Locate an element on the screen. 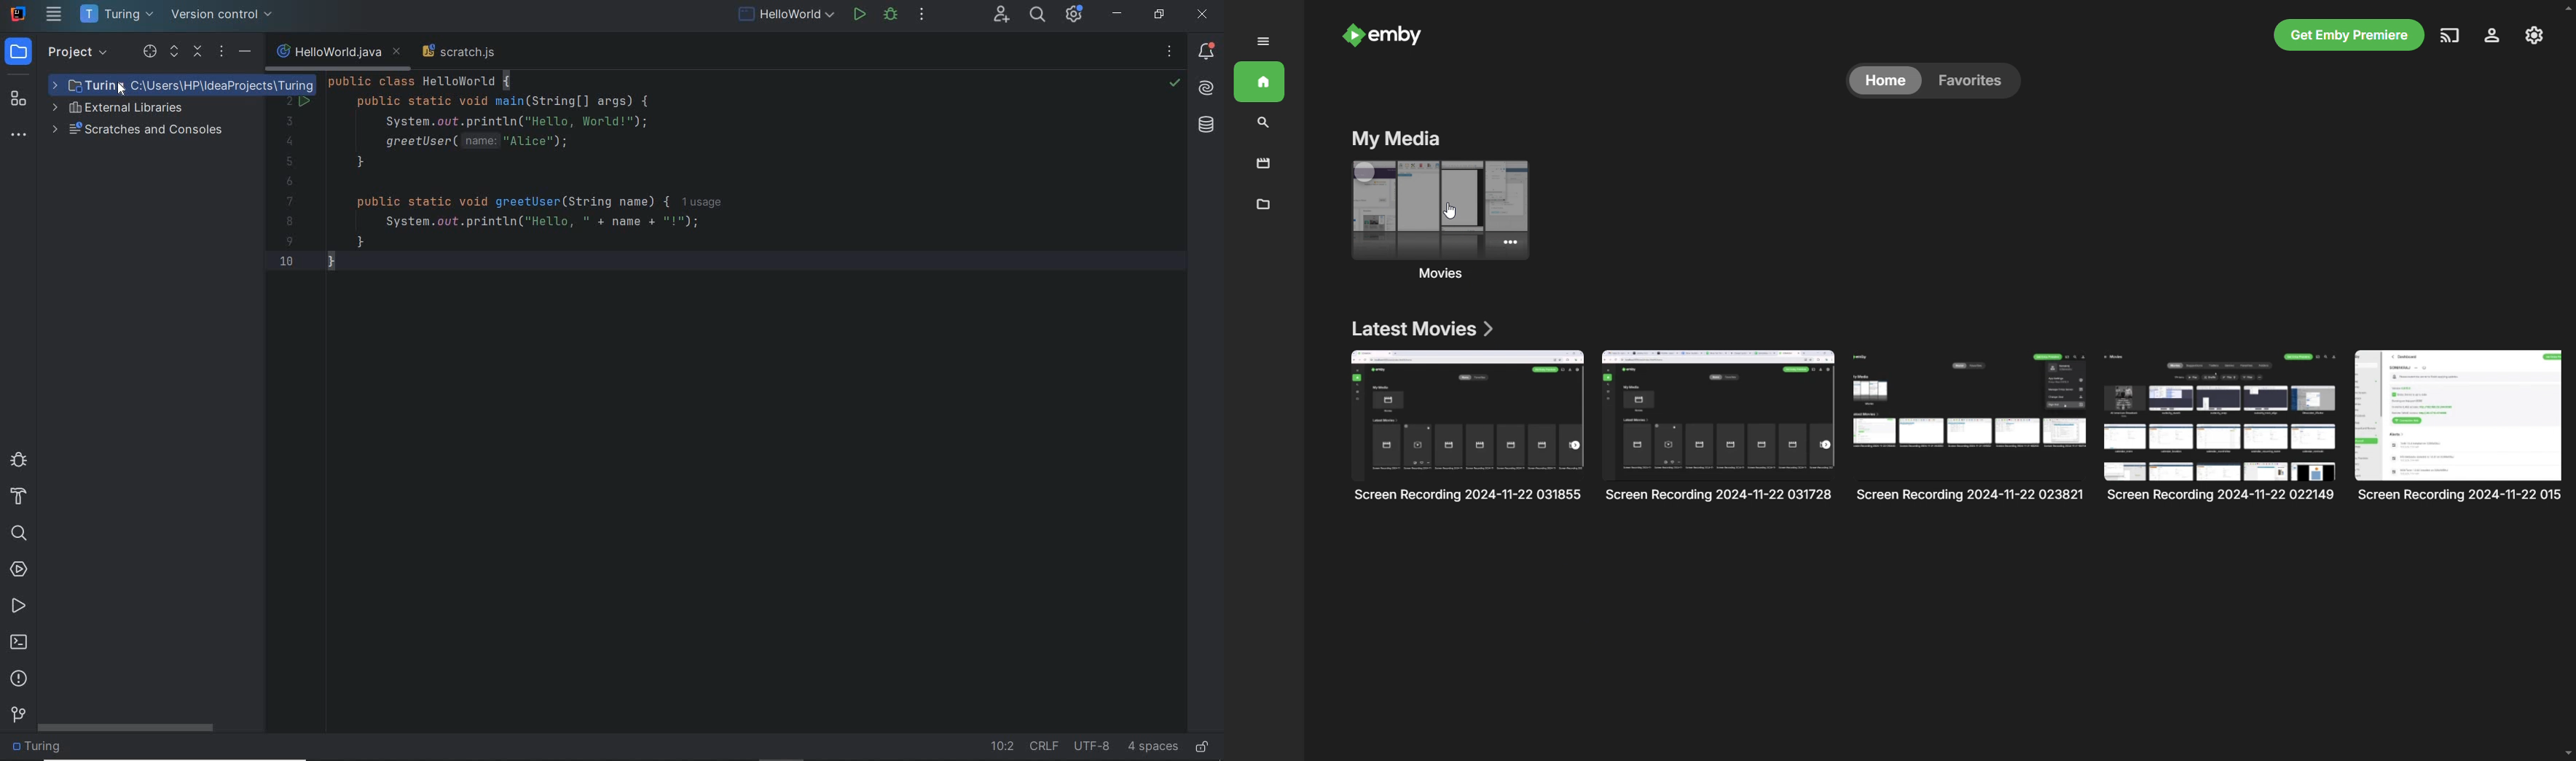  my media is located at coordinates (1396, 139).